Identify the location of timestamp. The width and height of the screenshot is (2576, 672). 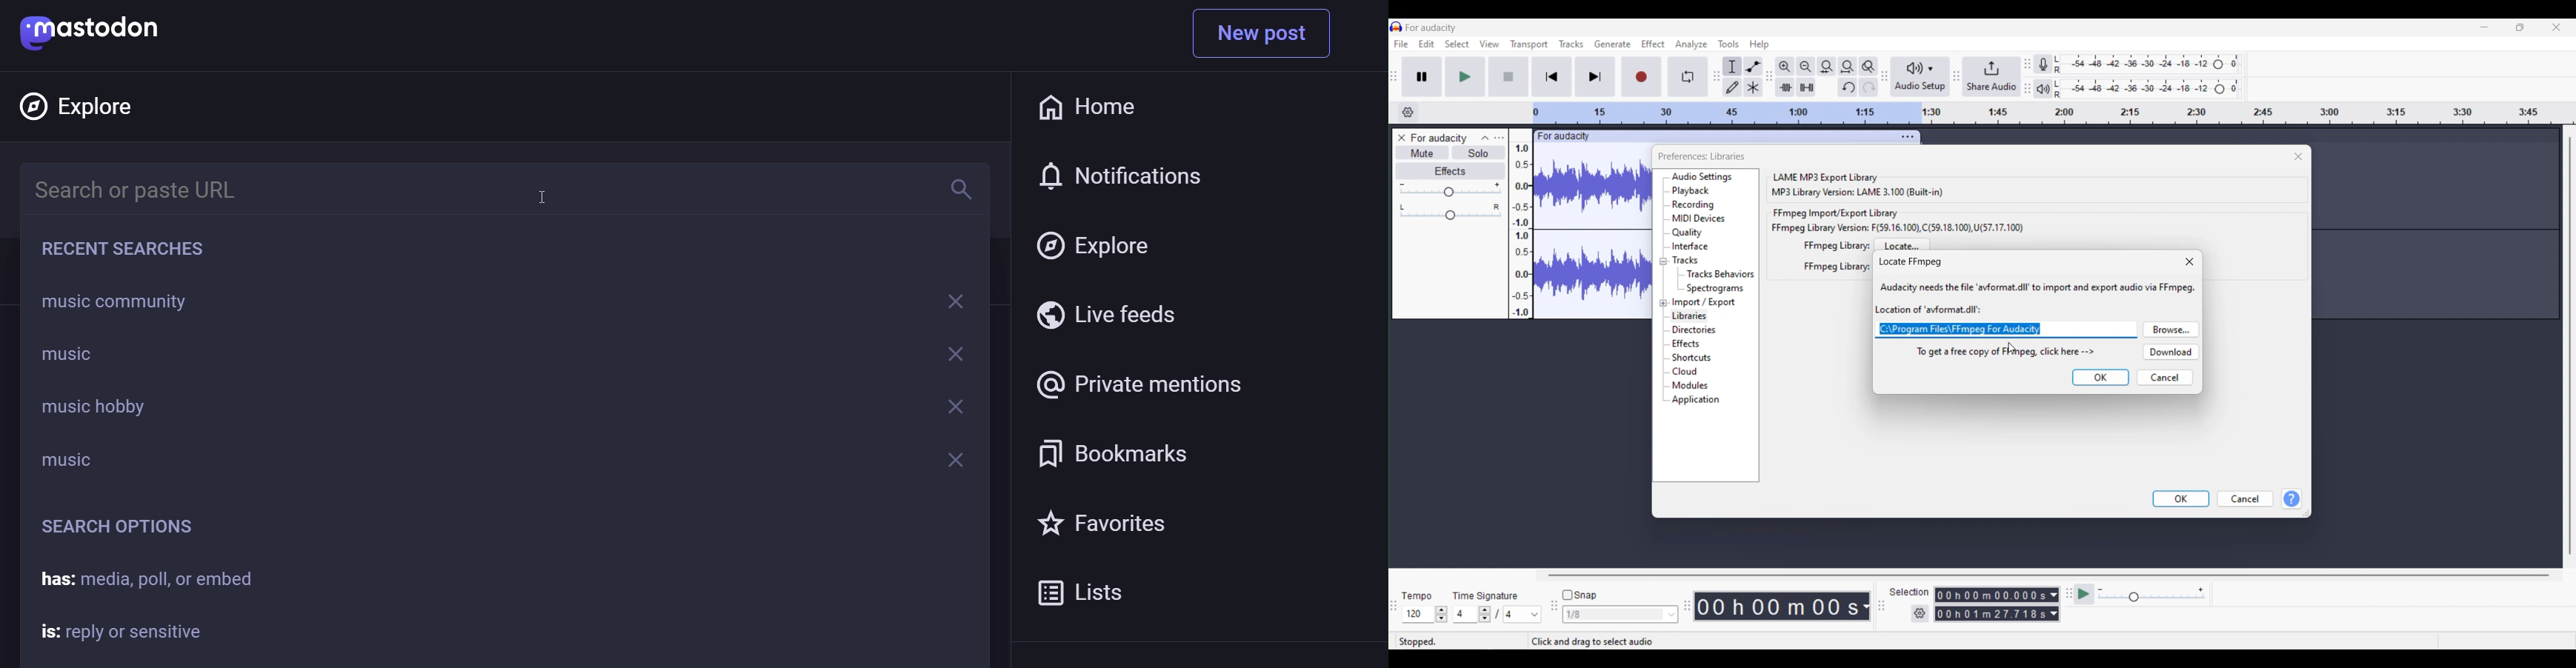
(1781, 606).